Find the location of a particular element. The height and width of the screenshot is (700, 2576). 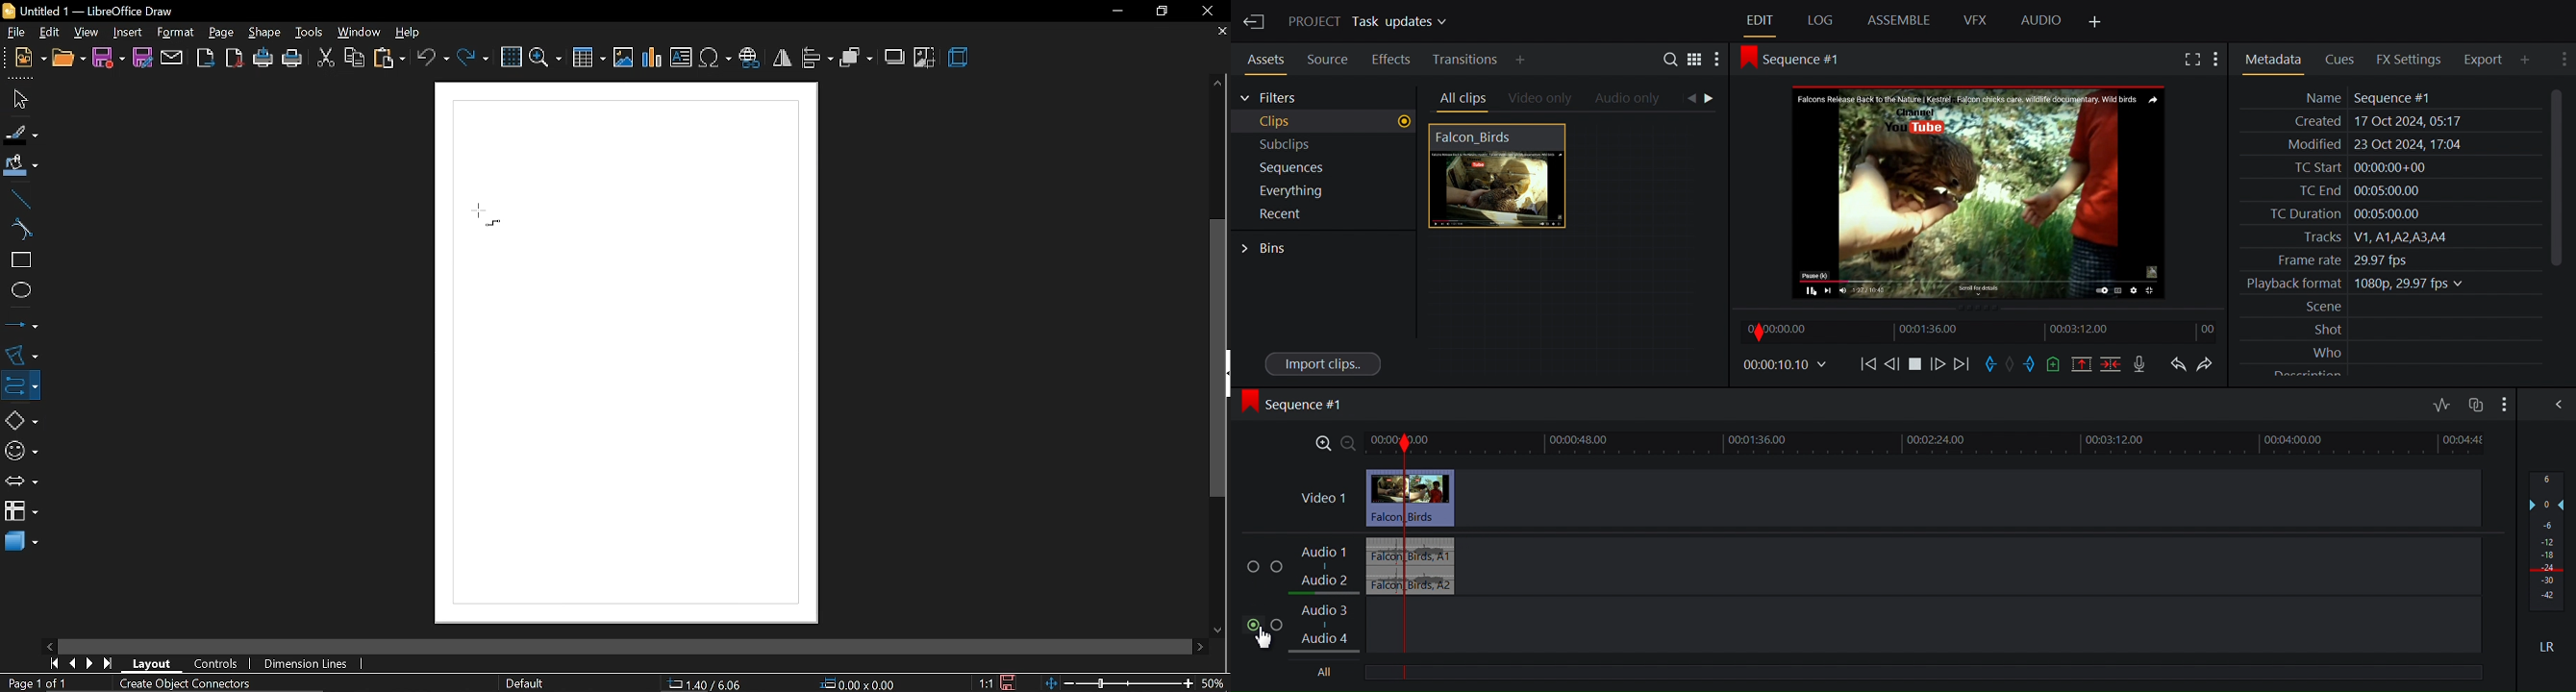

Mute is located at coordinates (2549, 646).